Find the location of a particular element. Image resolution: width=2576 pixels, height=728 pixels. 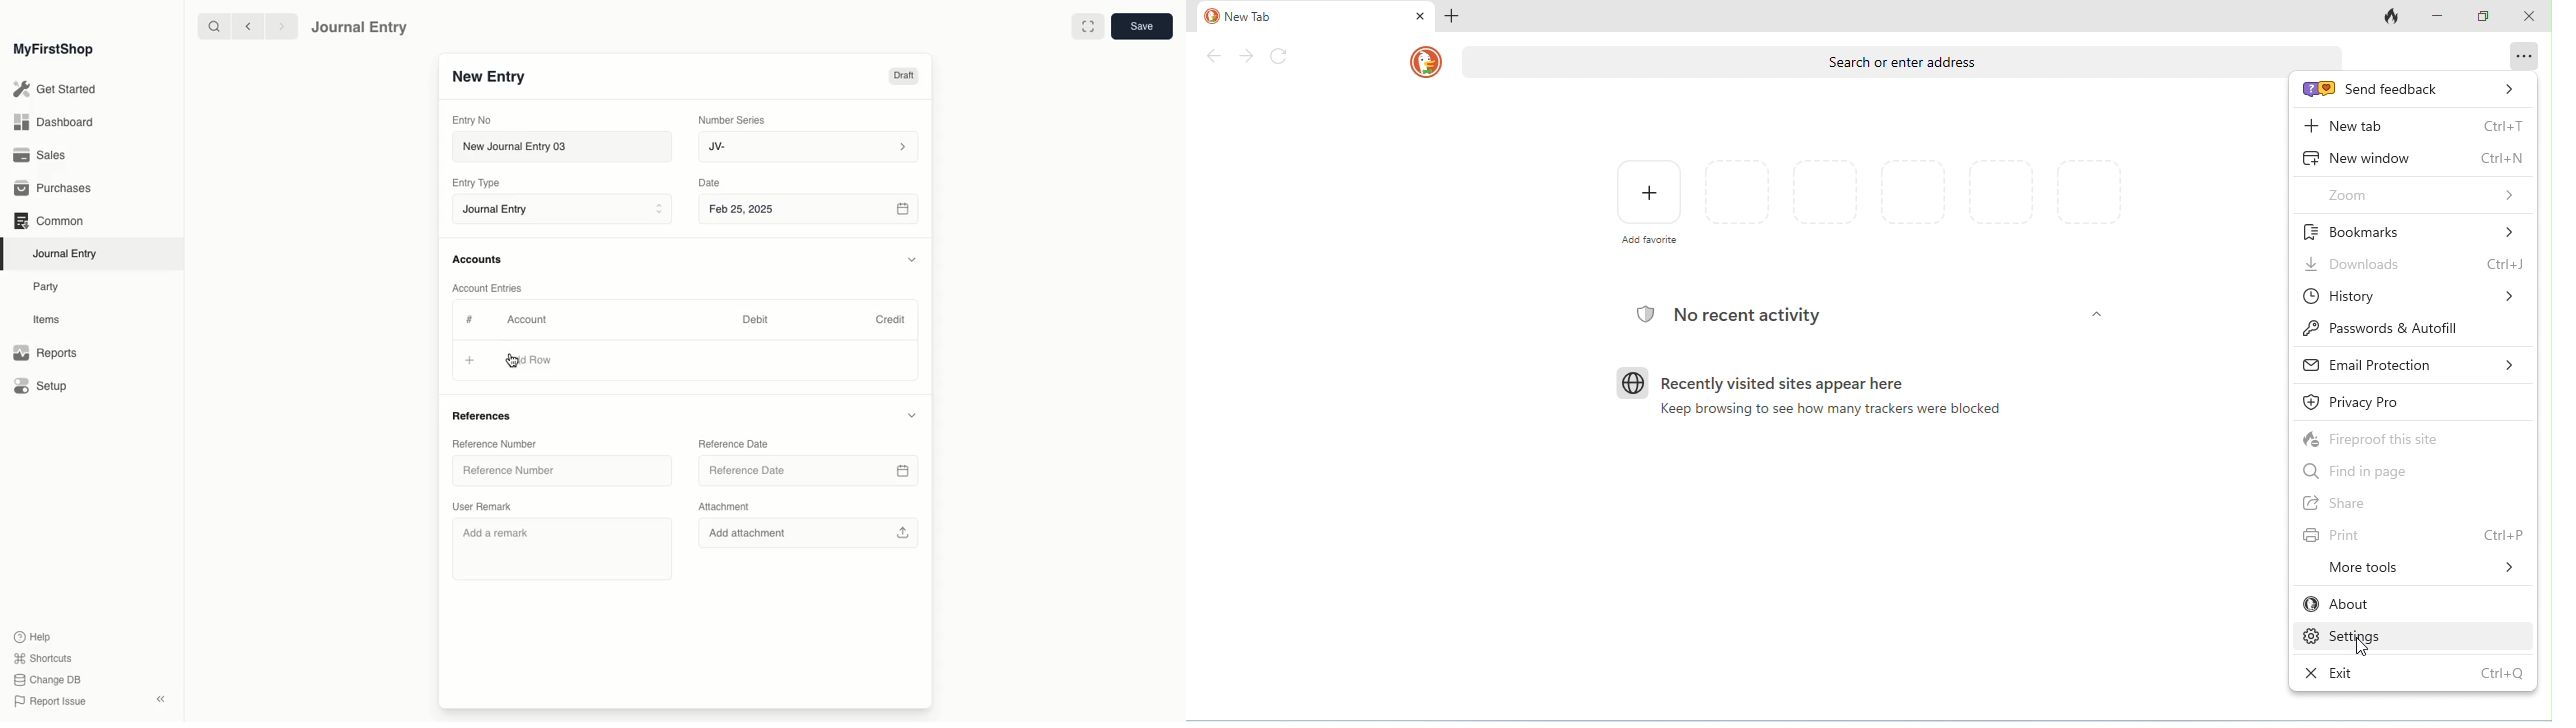

Items is located at coordinates (51, 320).